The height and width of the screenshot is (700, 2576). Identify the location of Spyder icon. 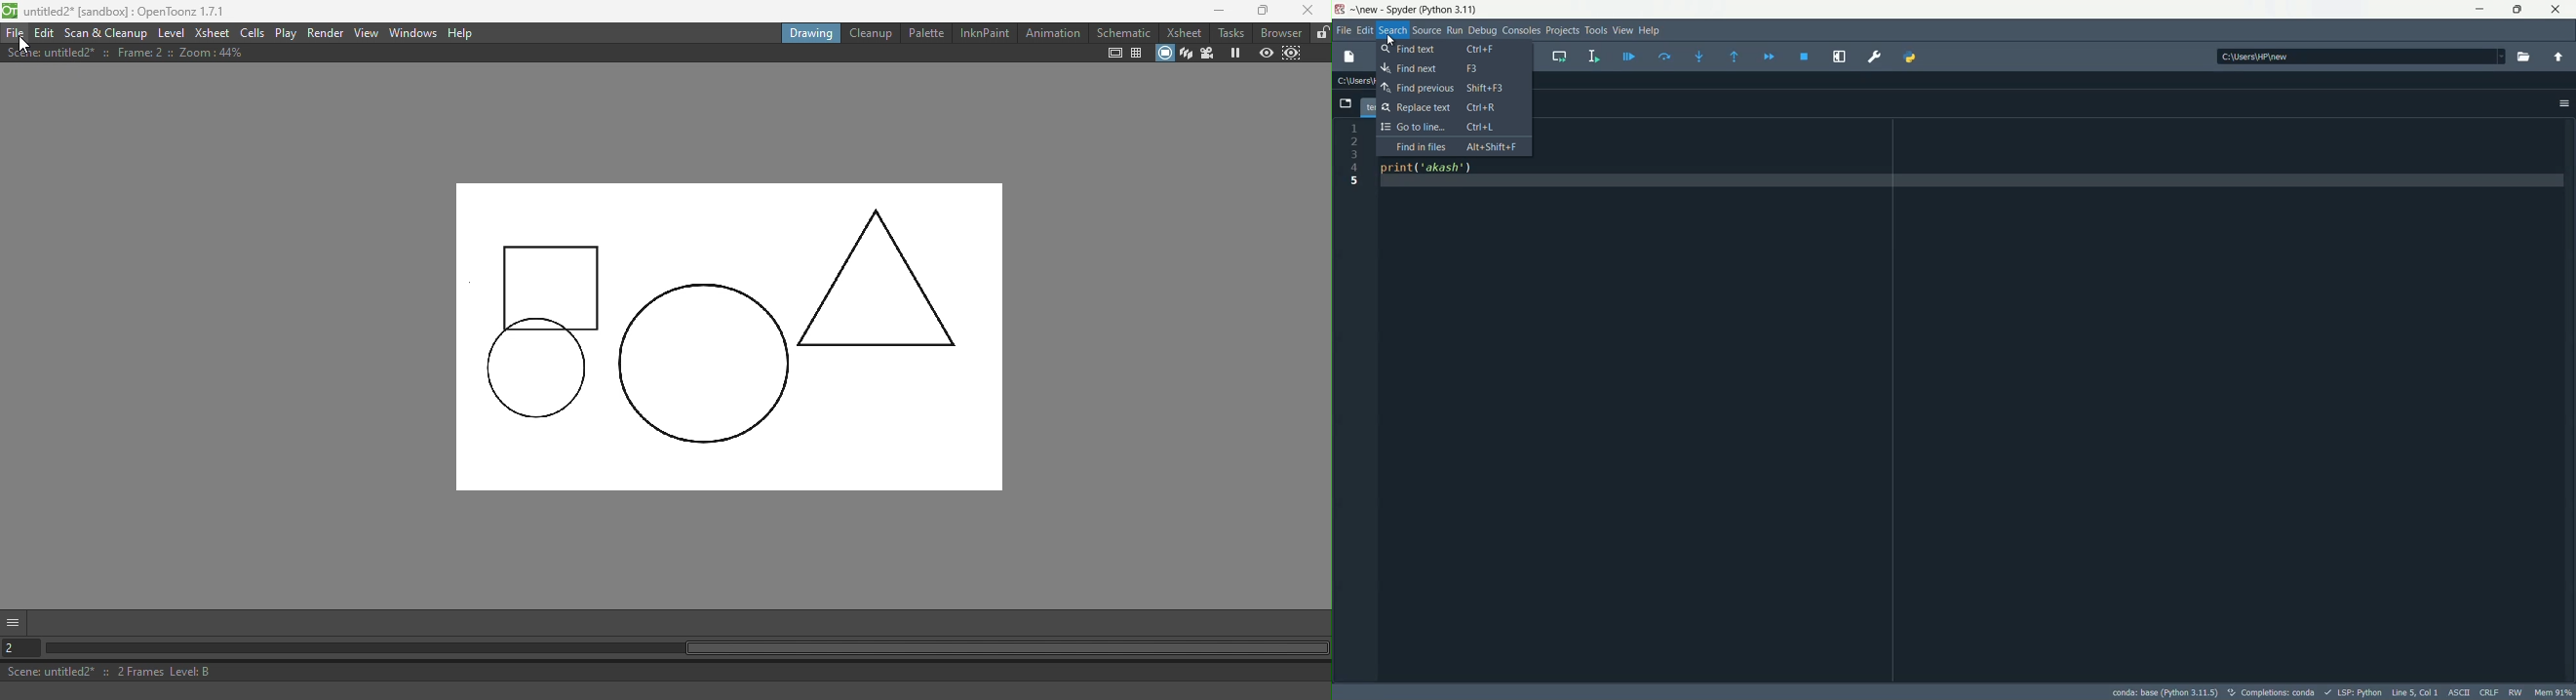
(1342, 9).